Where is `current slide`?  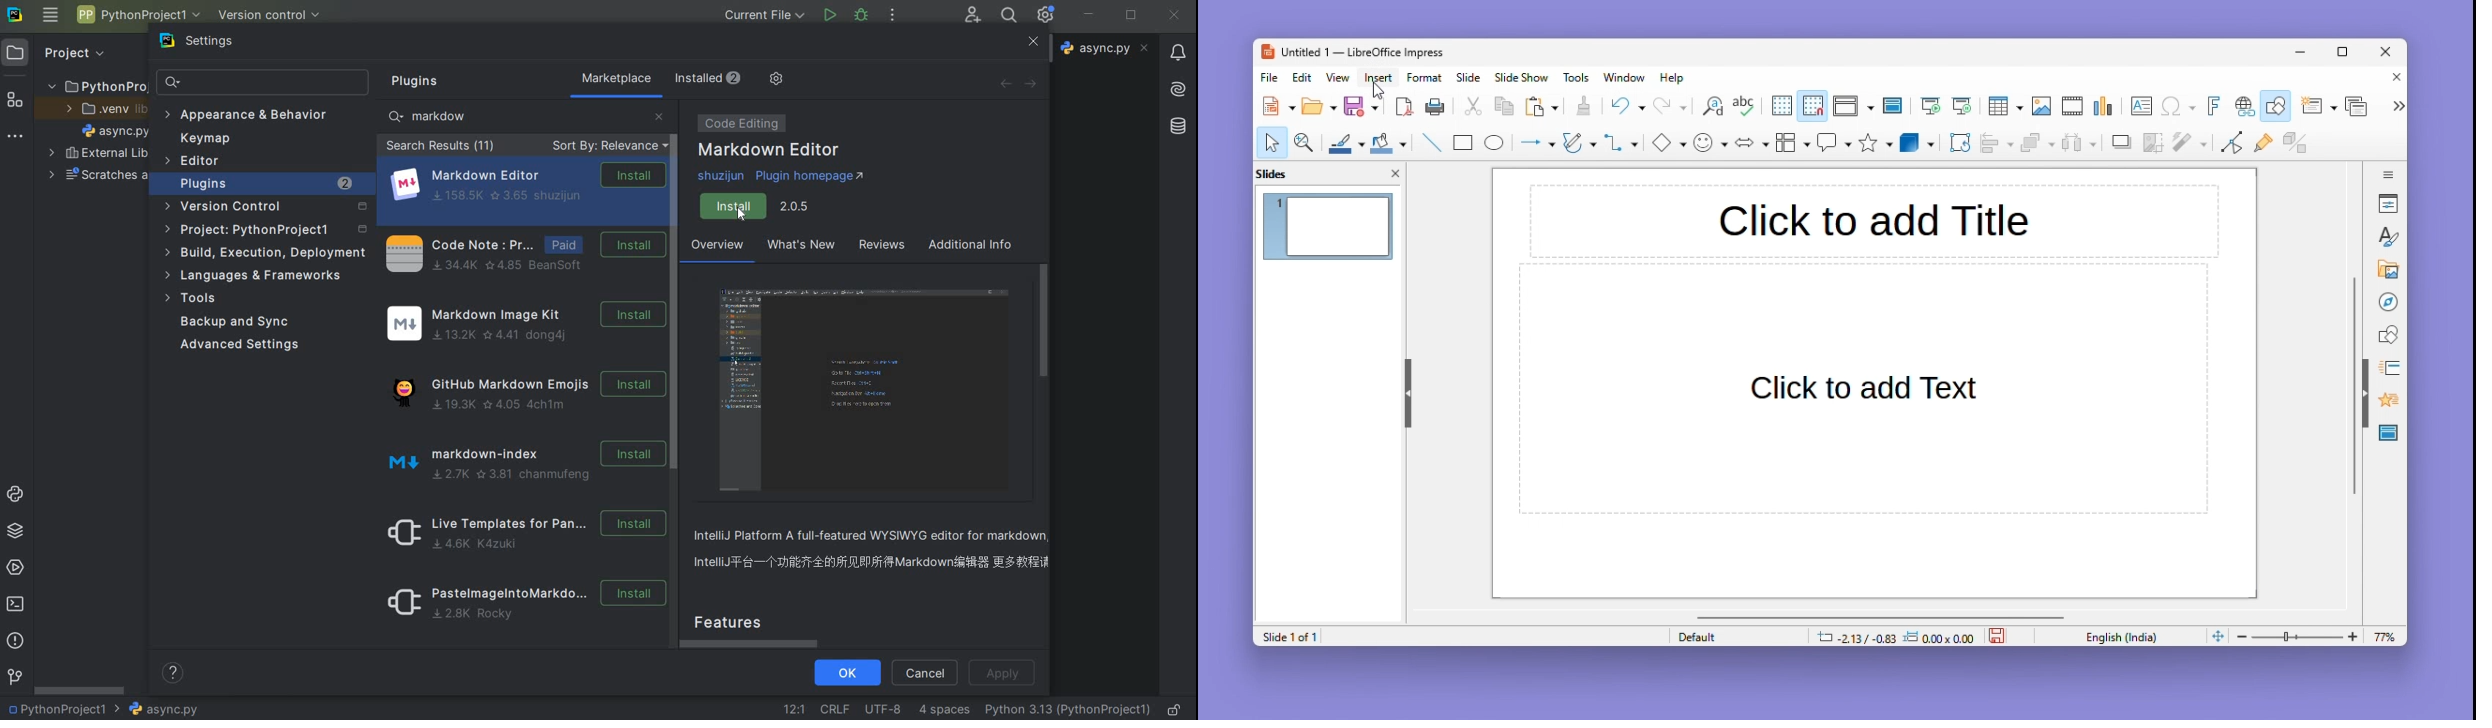 current slide is located at coordinates (1329, 229).